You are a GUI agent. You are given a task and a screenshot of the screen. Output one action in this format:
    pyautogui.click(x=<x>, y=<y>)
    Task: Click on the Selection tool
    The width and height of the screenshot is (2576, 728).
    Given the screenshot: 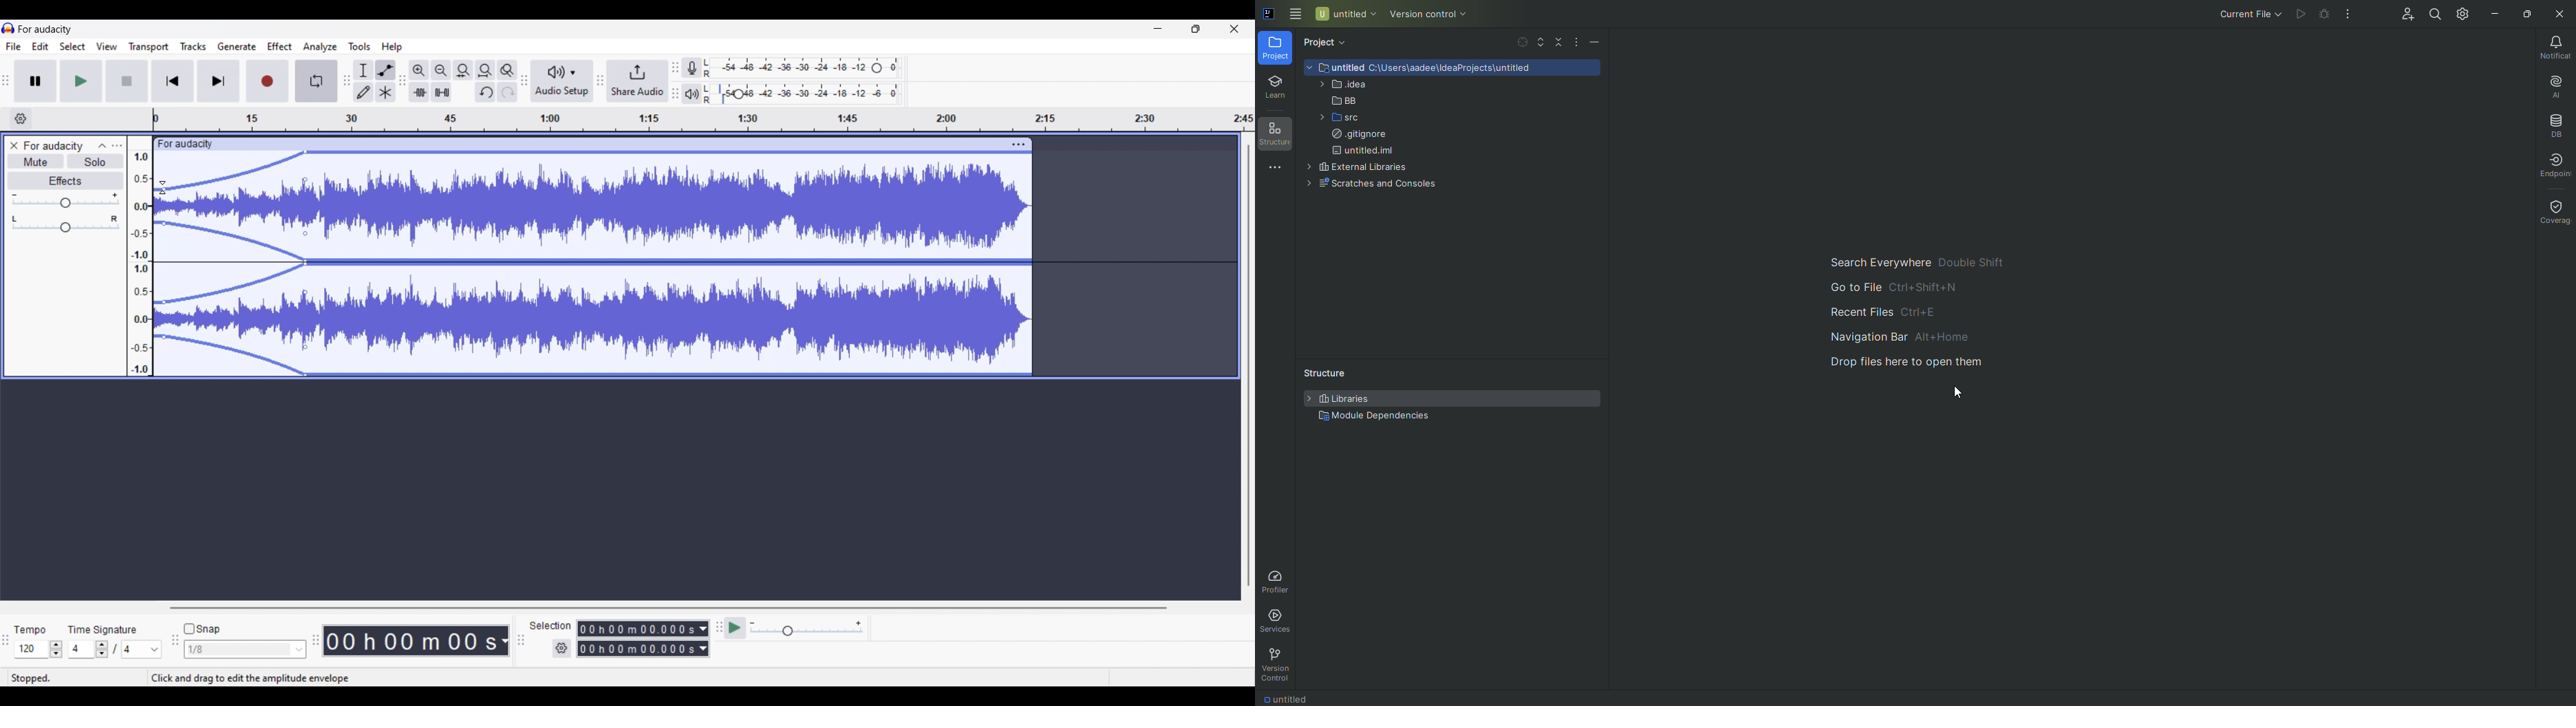 What is the action you would take?
    pyautogui.click(x=363, y=71)
    